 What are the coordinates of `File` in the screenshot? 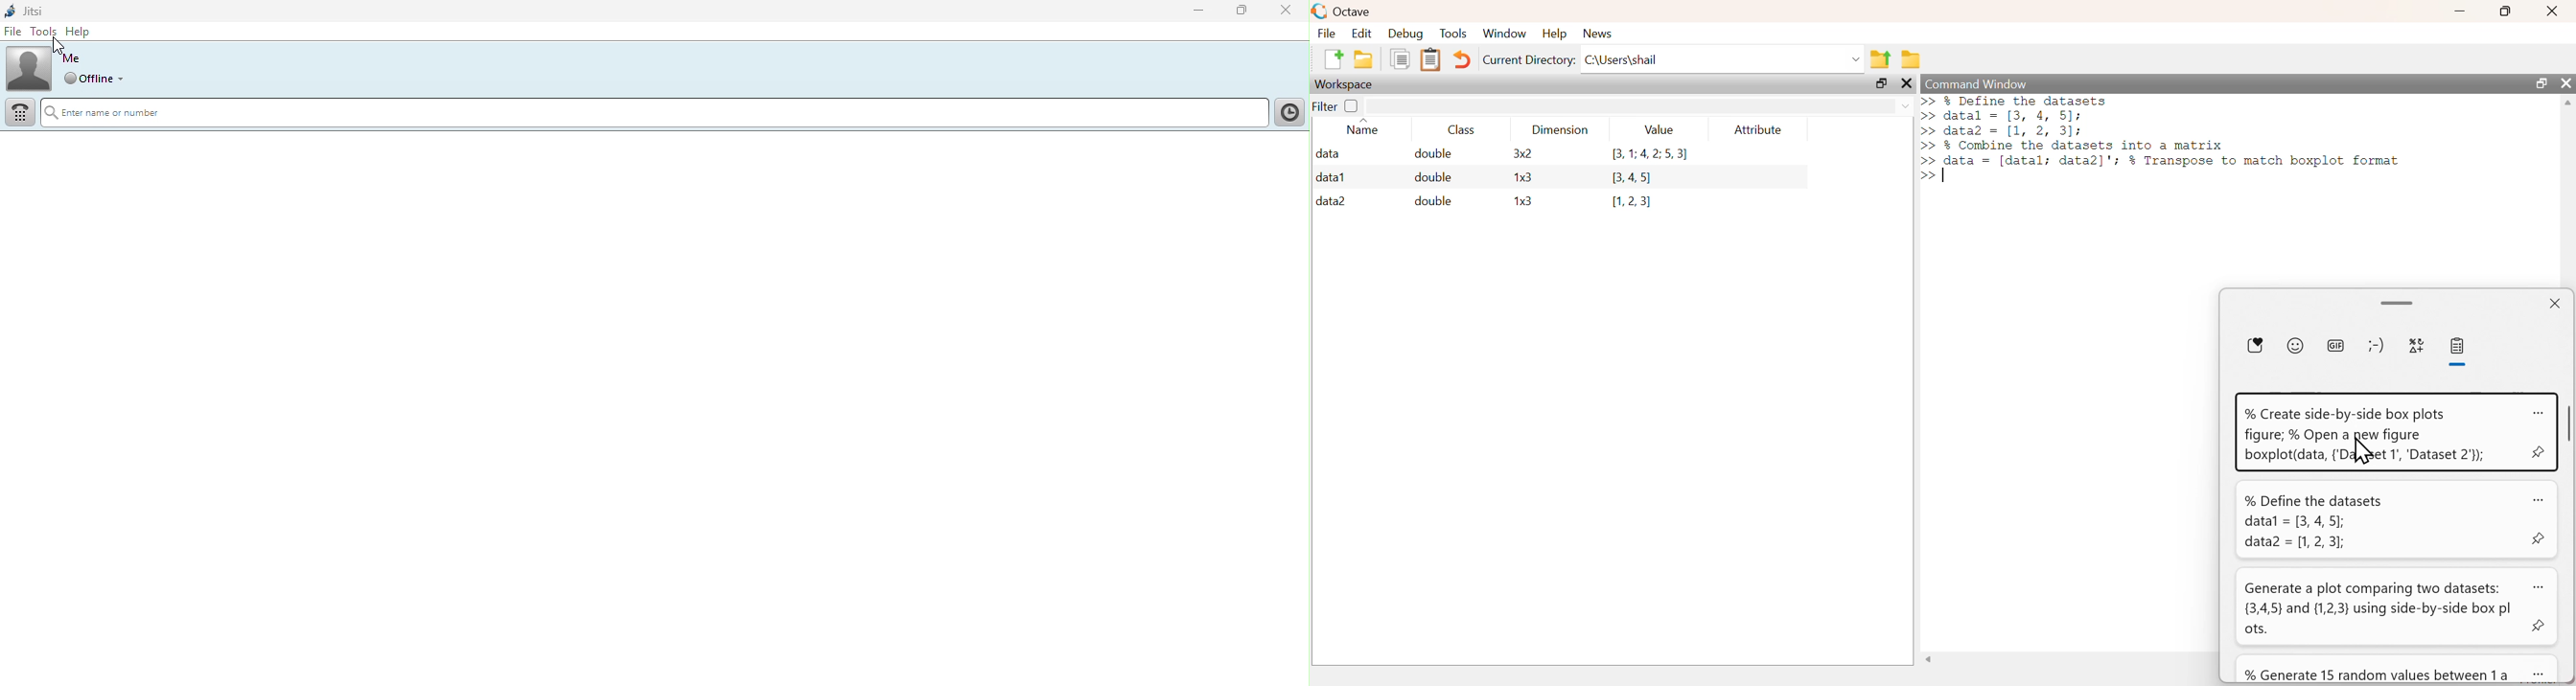 It's located at (13, 32).